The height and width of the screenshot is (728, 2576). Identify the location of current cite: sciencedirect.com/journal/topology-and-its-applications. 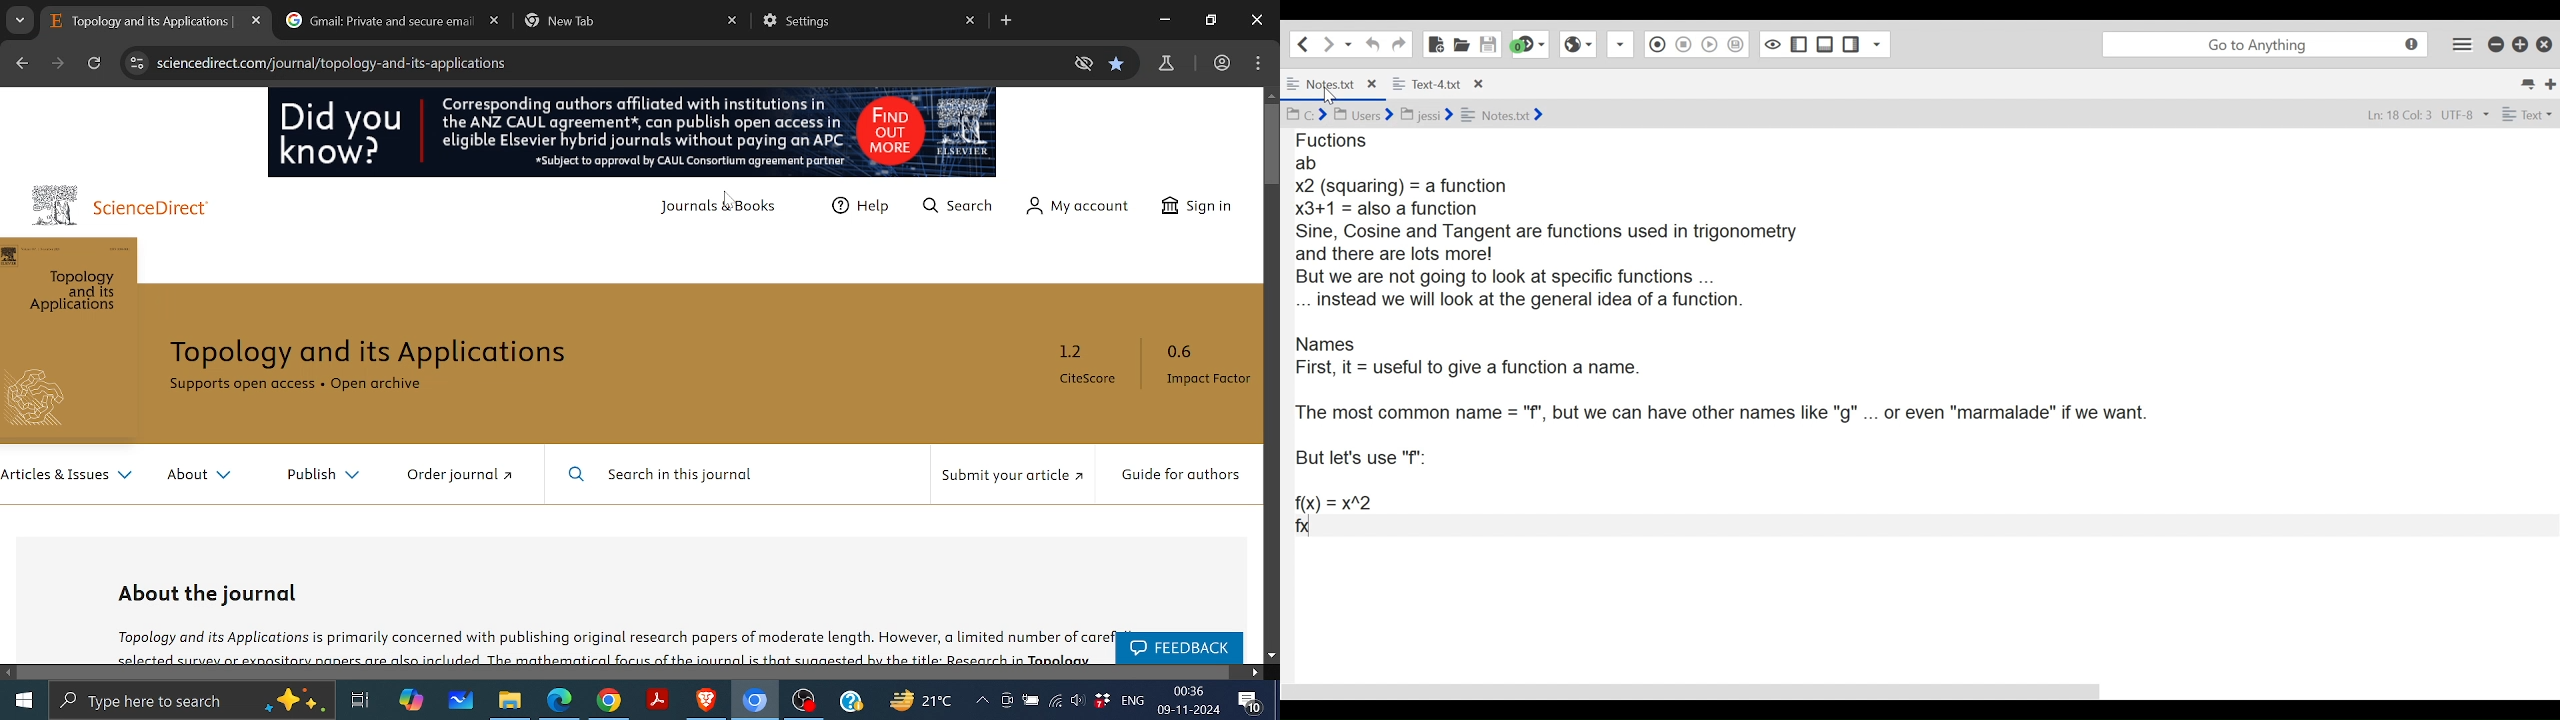
(330, 63).